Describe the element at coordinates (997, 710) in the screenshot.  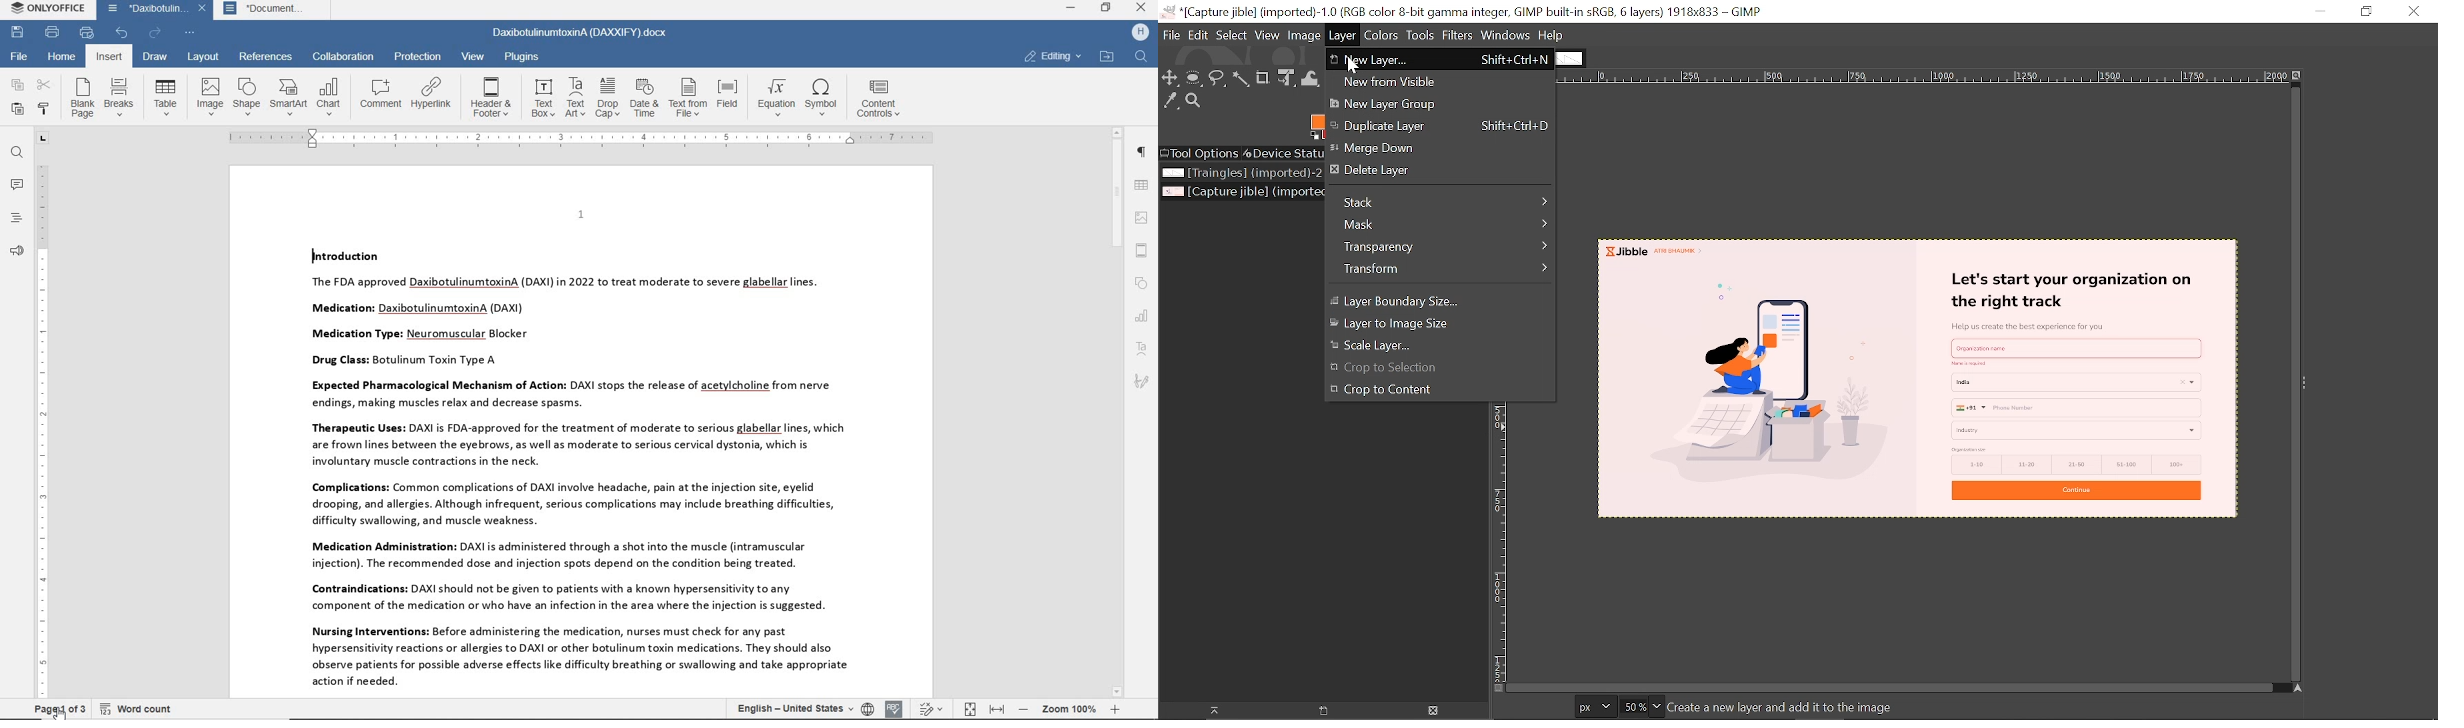
I see `fit to width` at that location.